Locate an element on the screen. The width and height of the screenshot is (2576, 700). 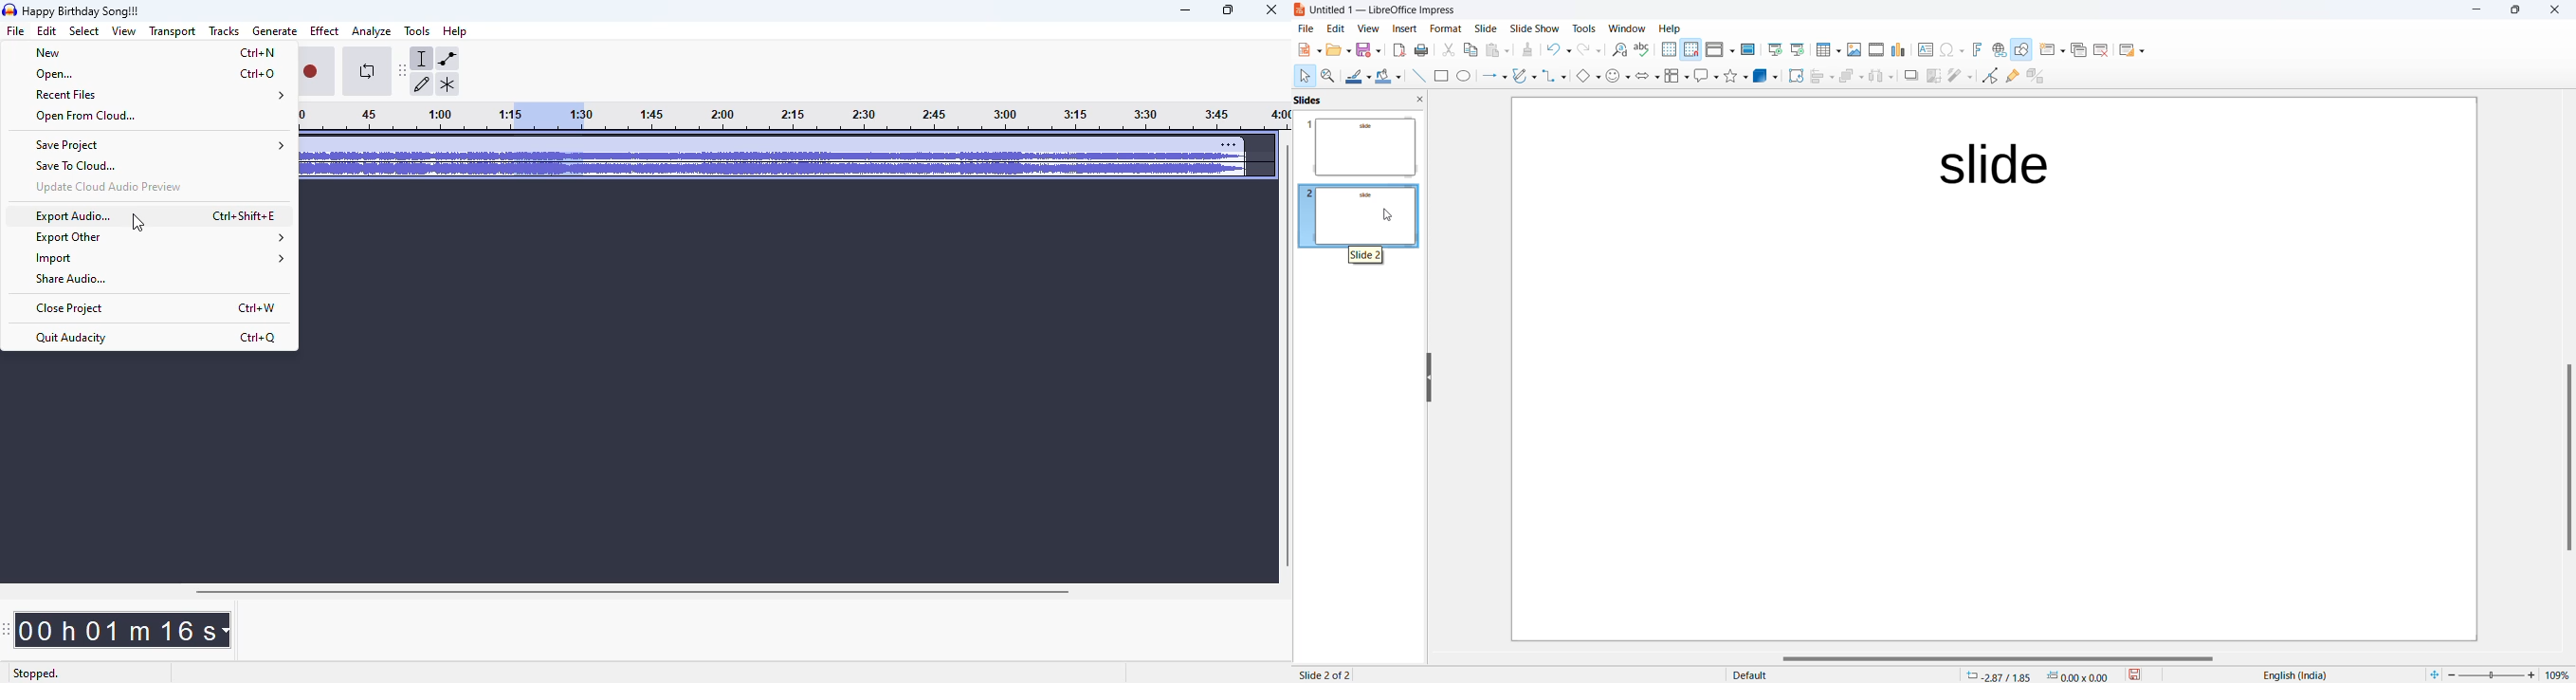
Line color is located at coordinates (1357, 75).